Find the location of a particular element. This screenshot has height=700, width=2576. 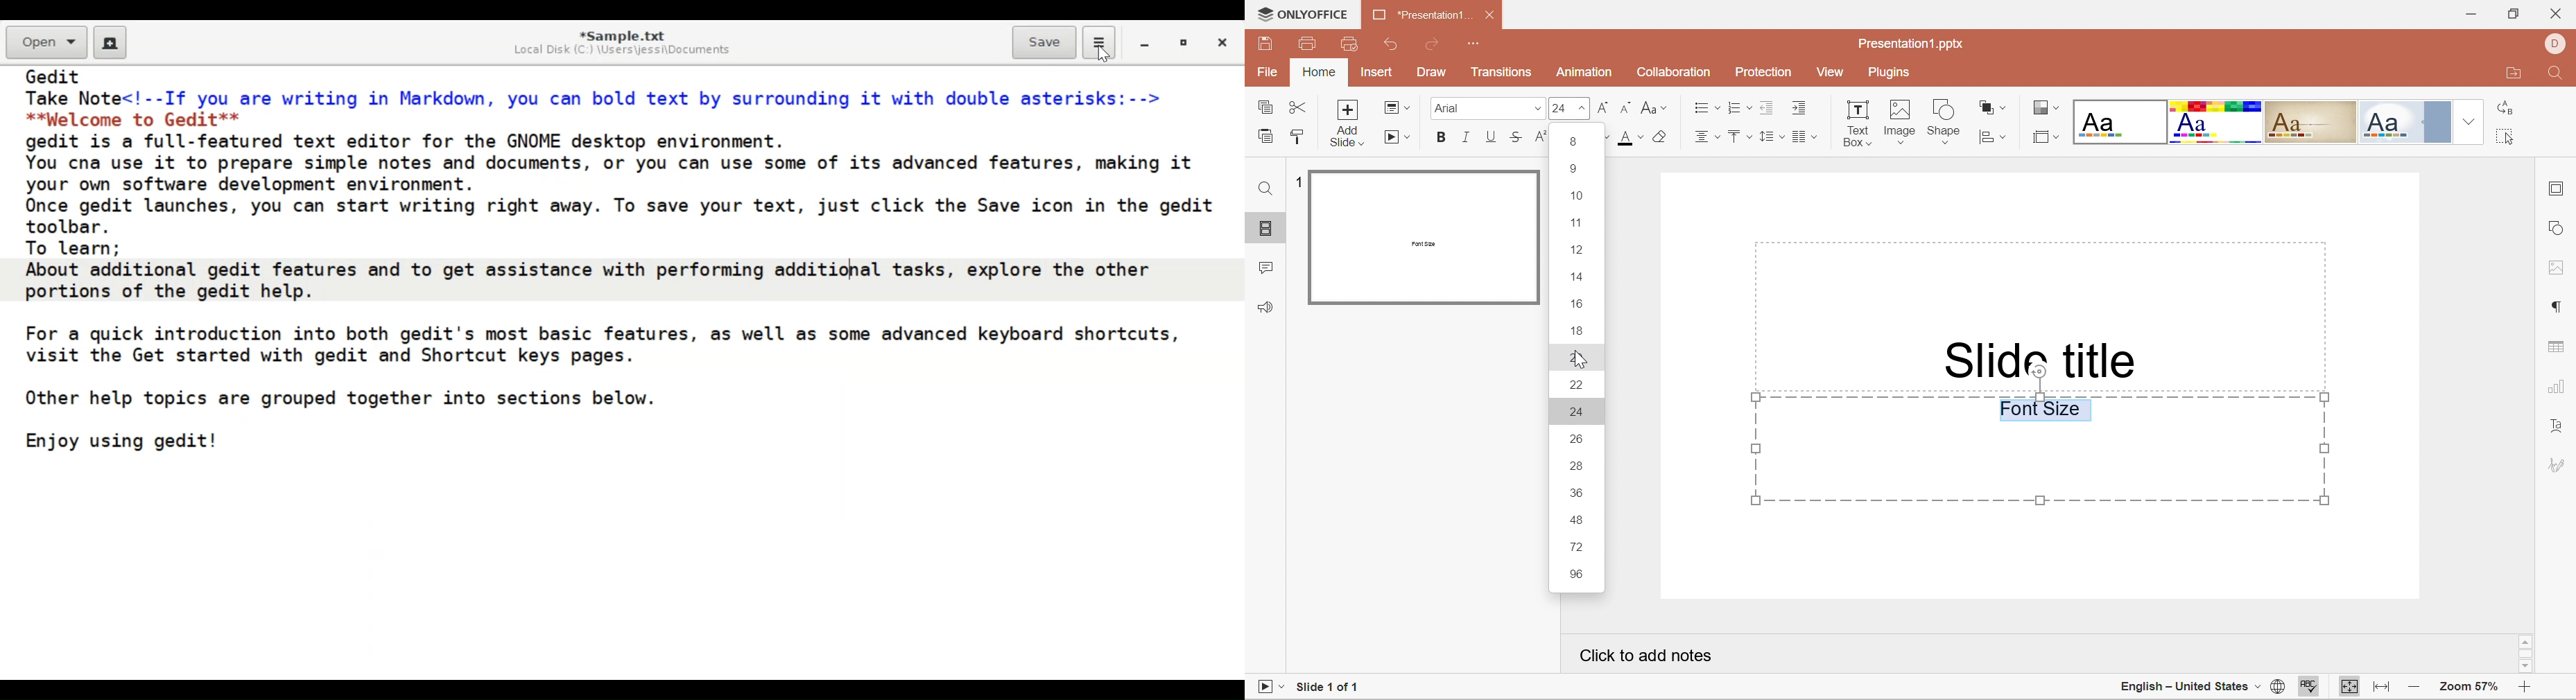

24 is located at coordinates (1559, 110).